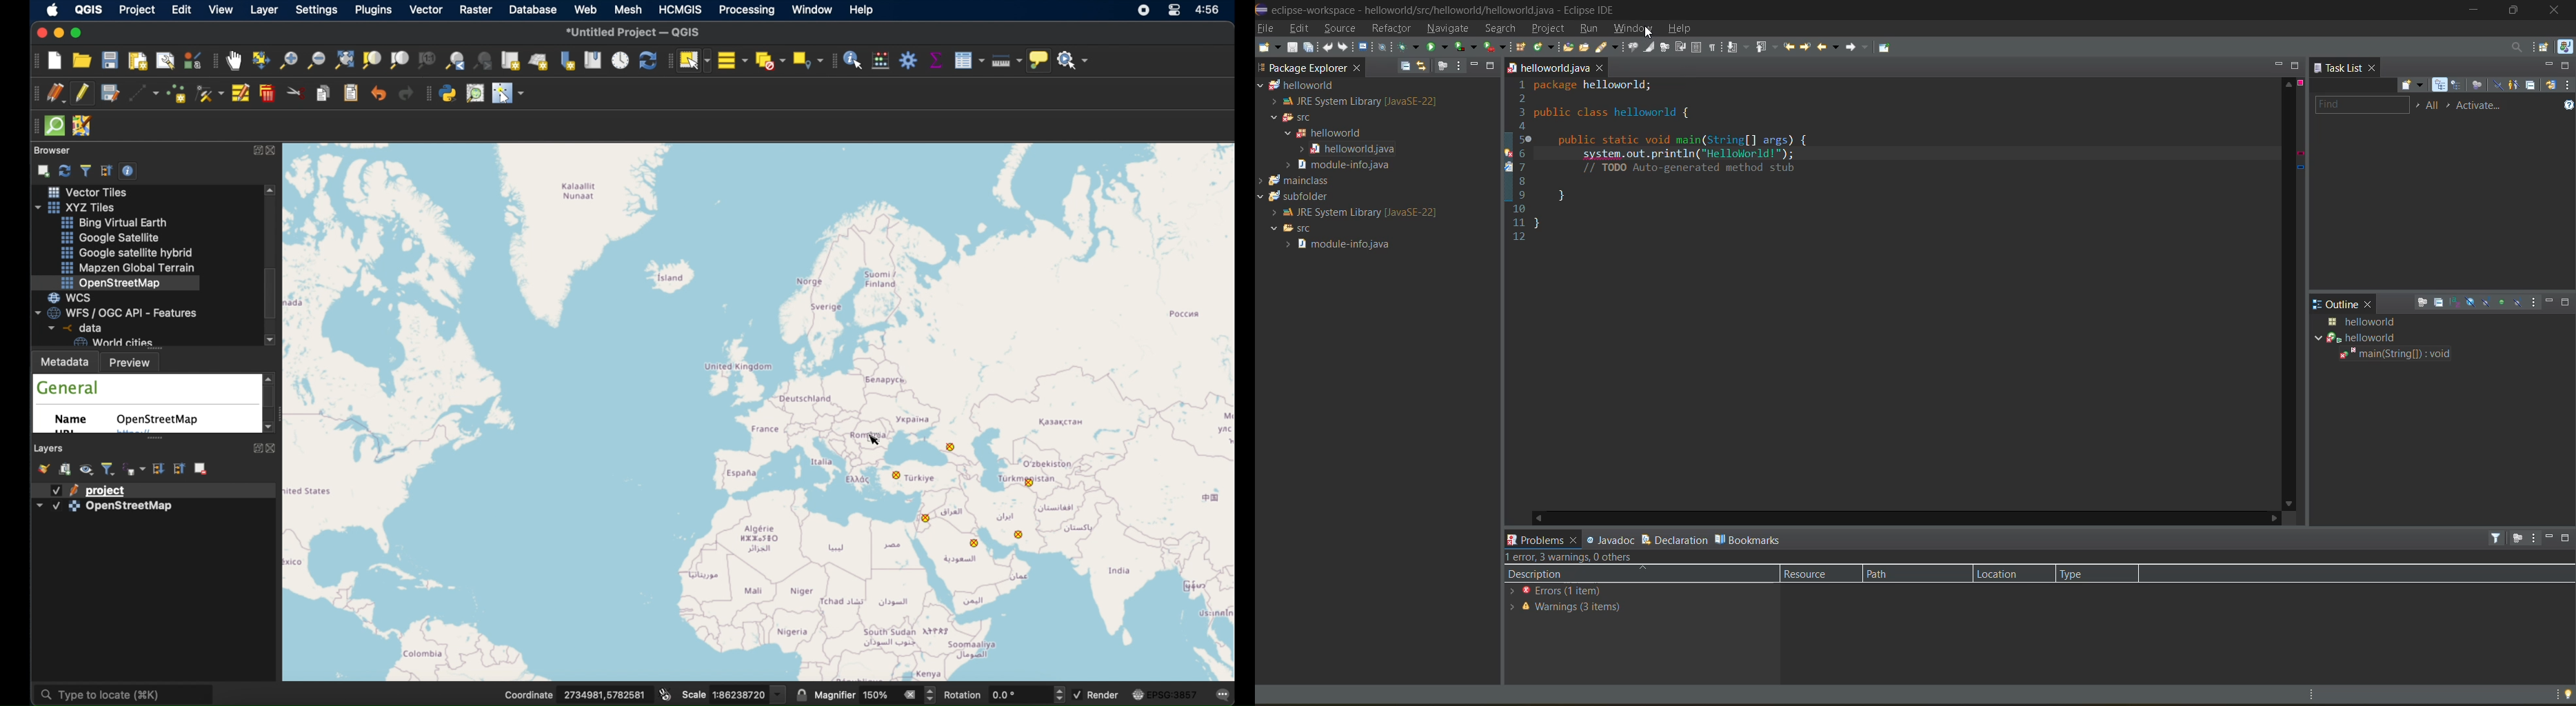  I want to click on world cities, so click(112, 342).